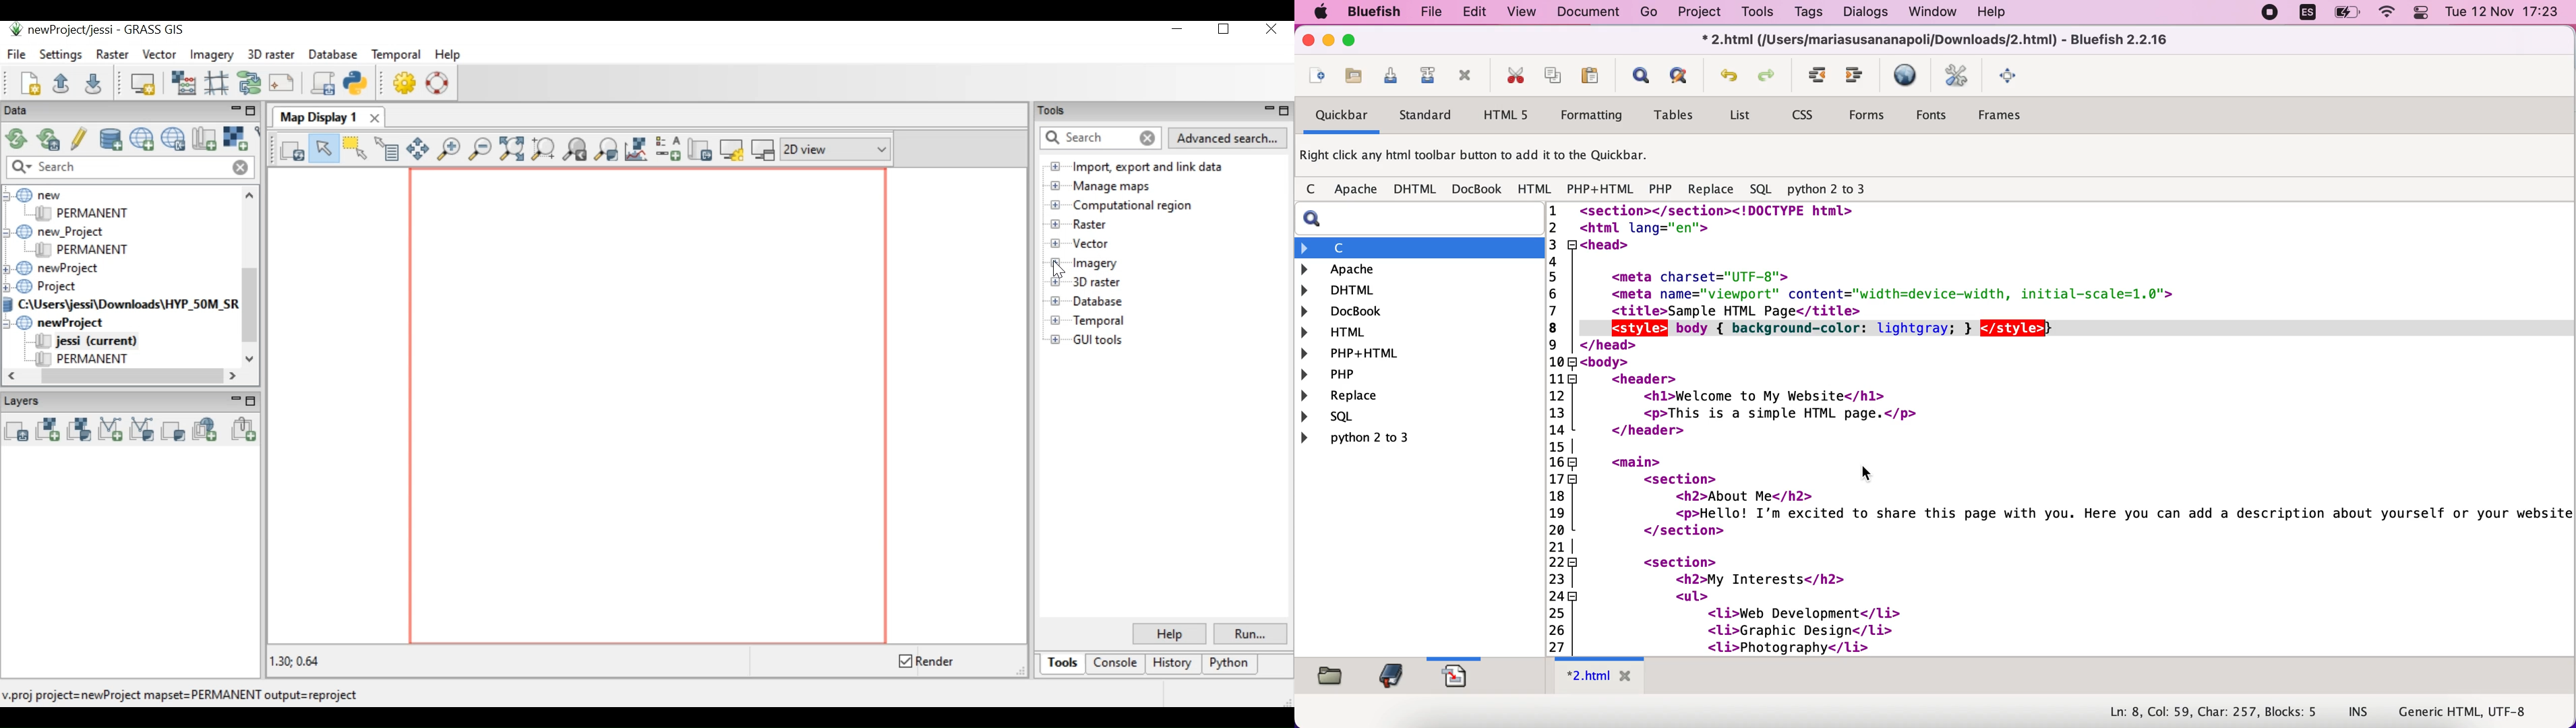 The height and width of the screenshot is (728, 2576). What do you see at coordinates (1433, 113) in the screenshot?
I see `standard` at bounding box center [1433, 113].